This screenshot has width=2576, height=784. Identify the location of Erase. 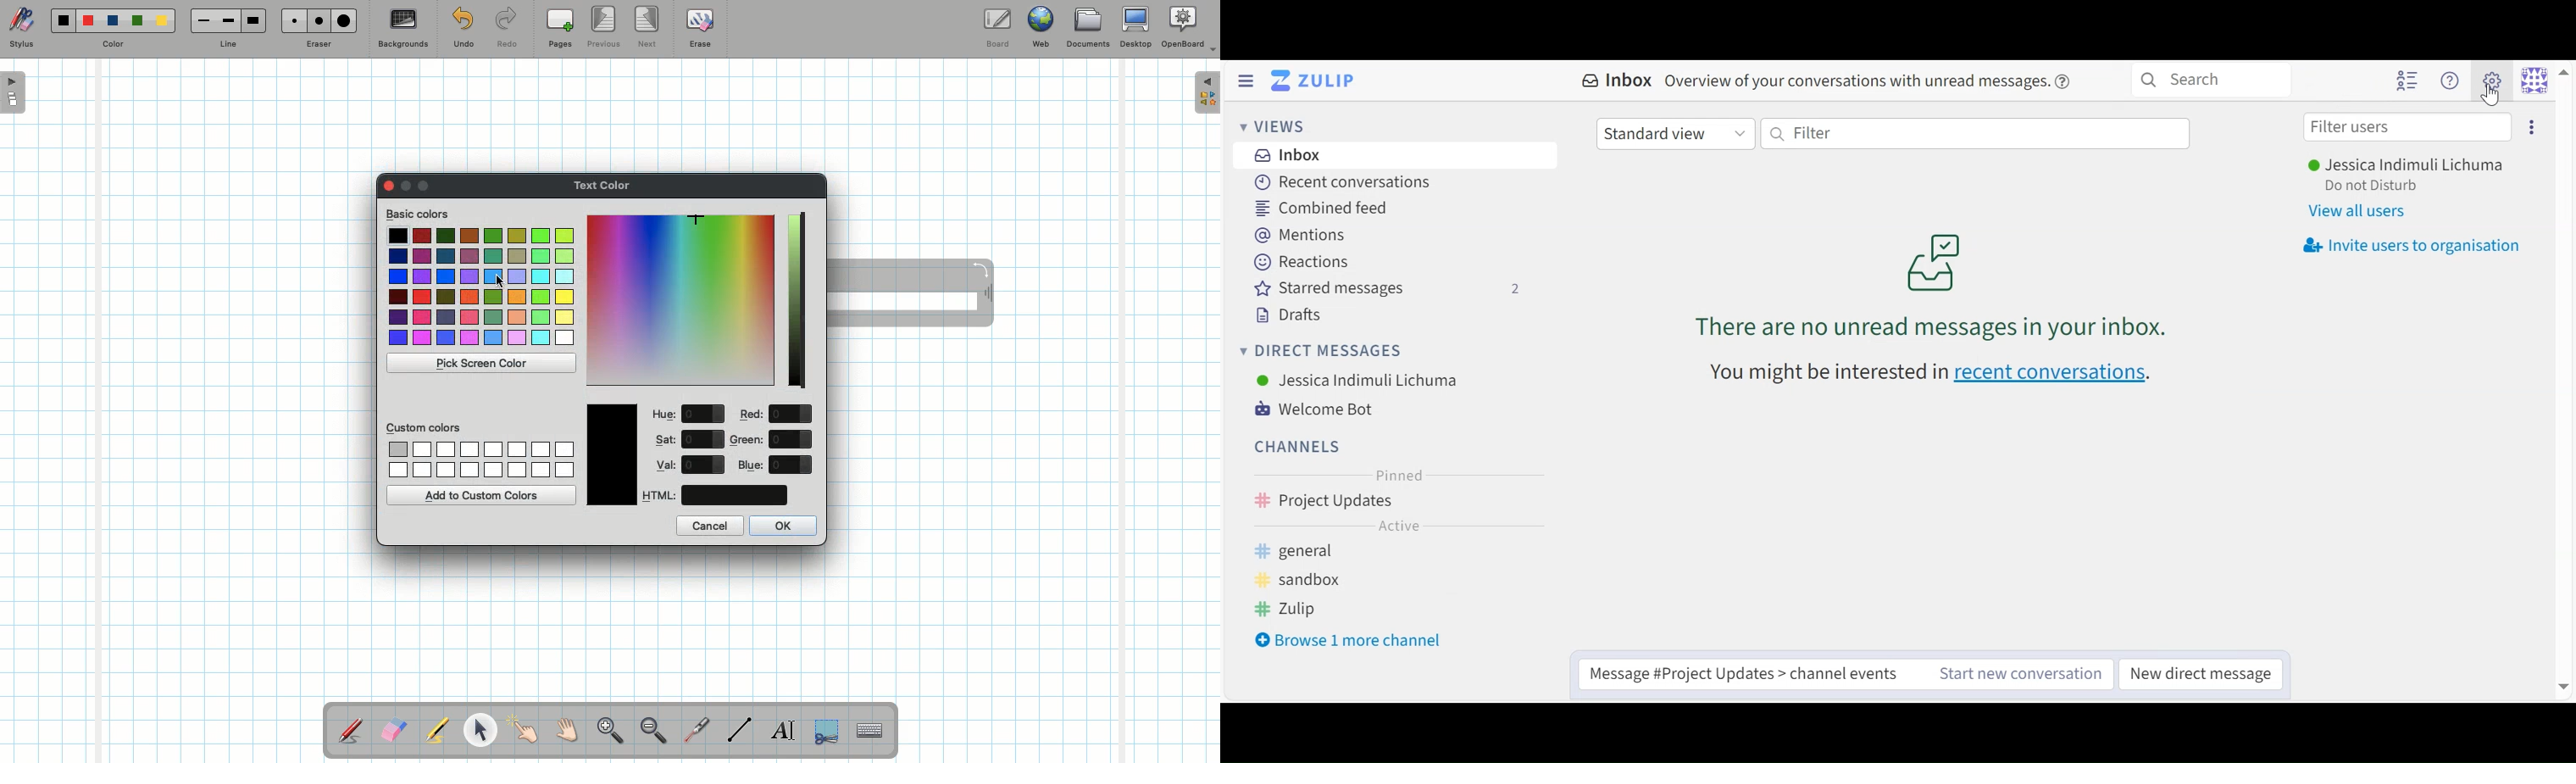
(699, 27).